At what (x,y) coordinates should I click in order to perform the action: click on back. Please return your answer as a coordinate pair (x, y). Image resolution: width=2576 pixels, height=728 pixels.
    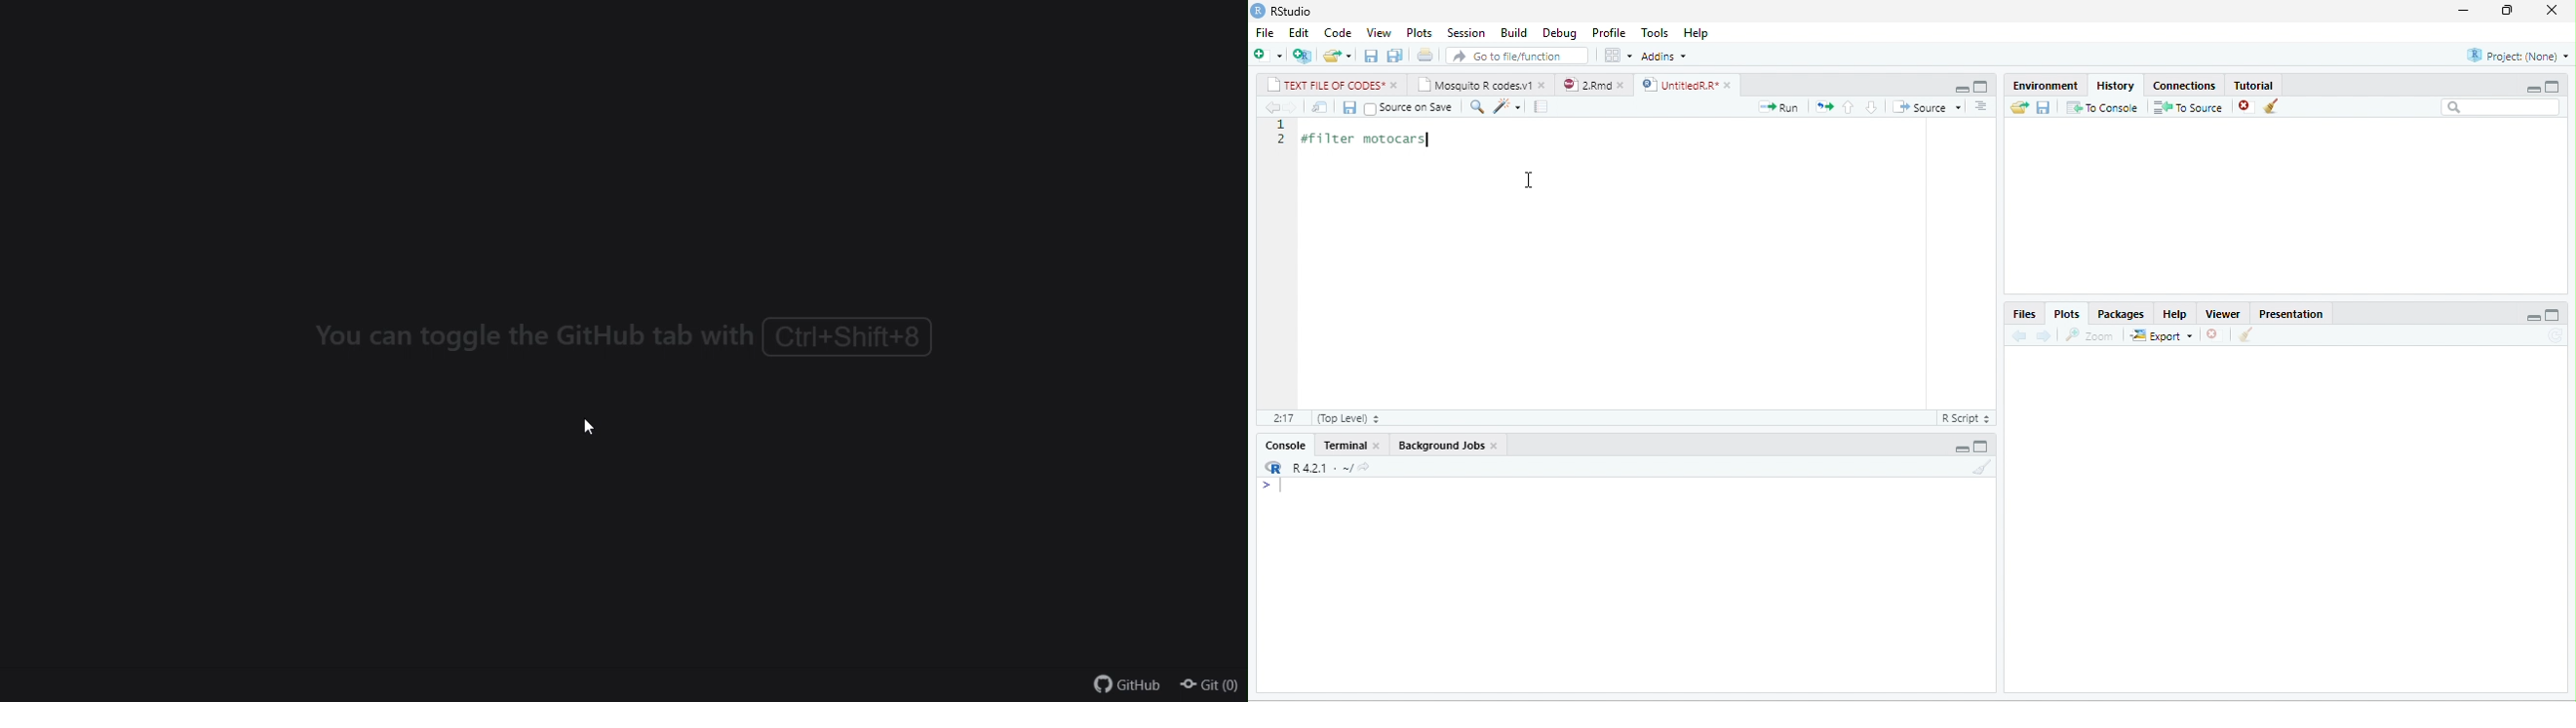
    Looking at the image, I should click on (1273, 107).